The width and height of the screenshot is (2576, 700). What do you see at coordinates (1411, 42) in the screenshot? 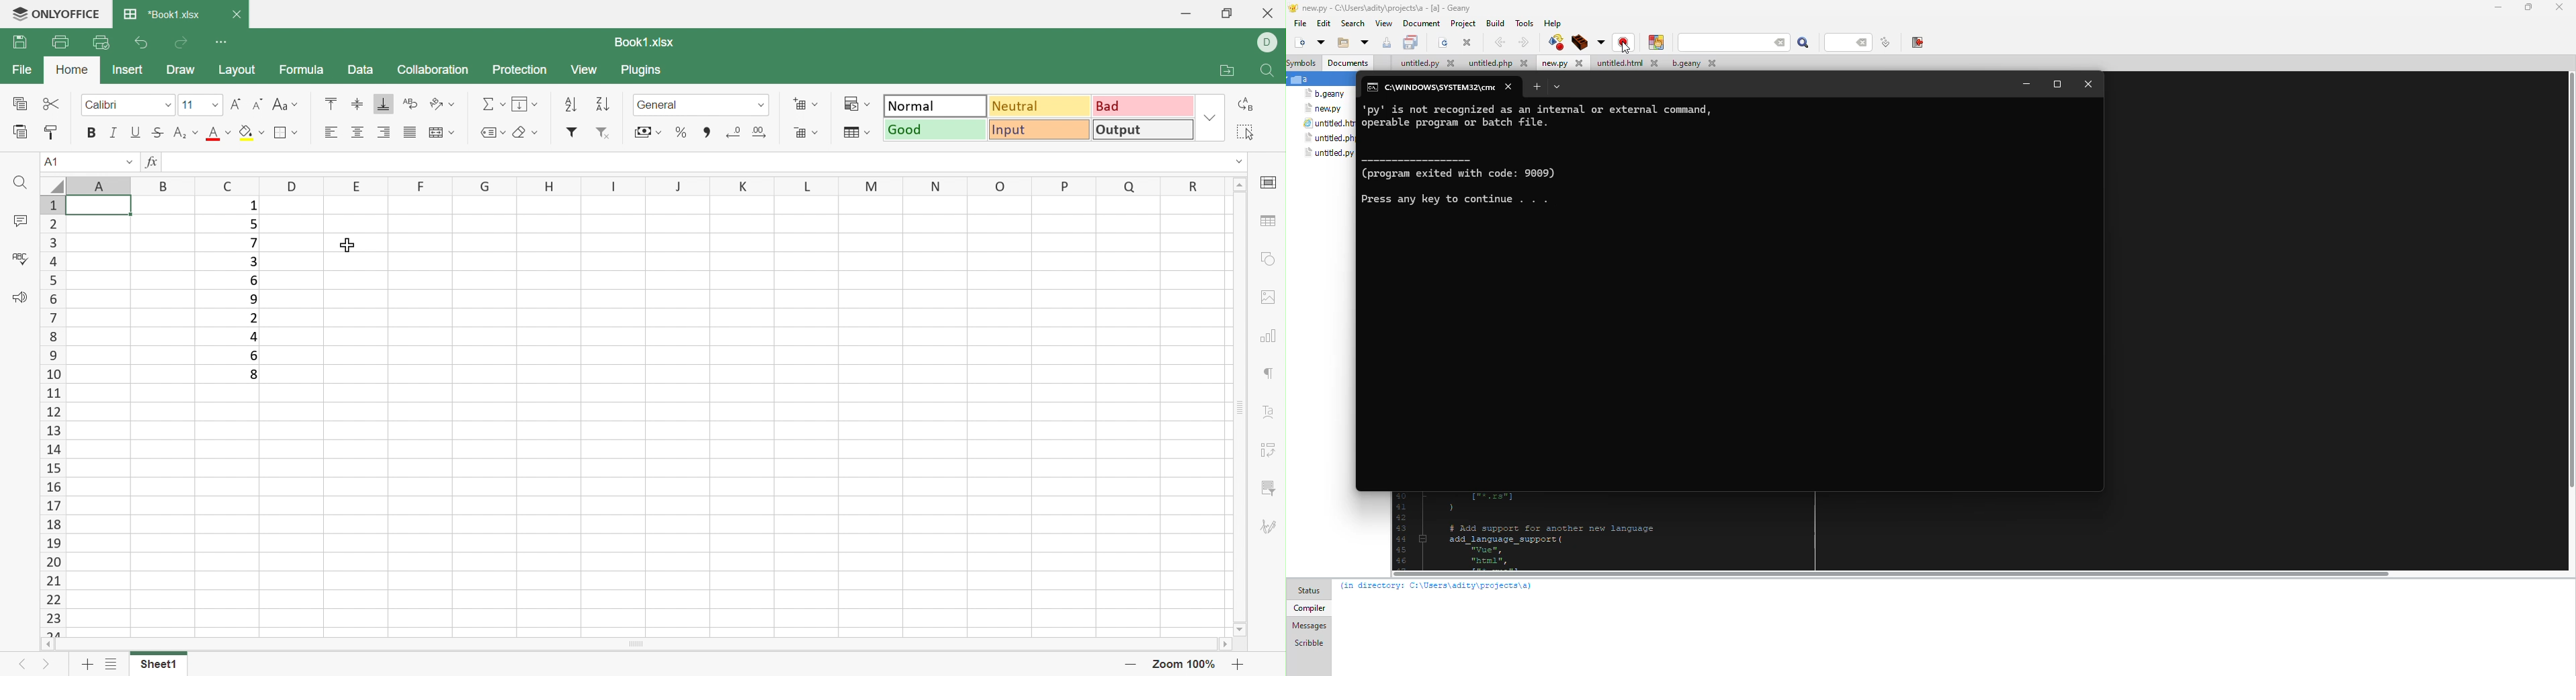
I see `save` at bounding box center [1411, 42].